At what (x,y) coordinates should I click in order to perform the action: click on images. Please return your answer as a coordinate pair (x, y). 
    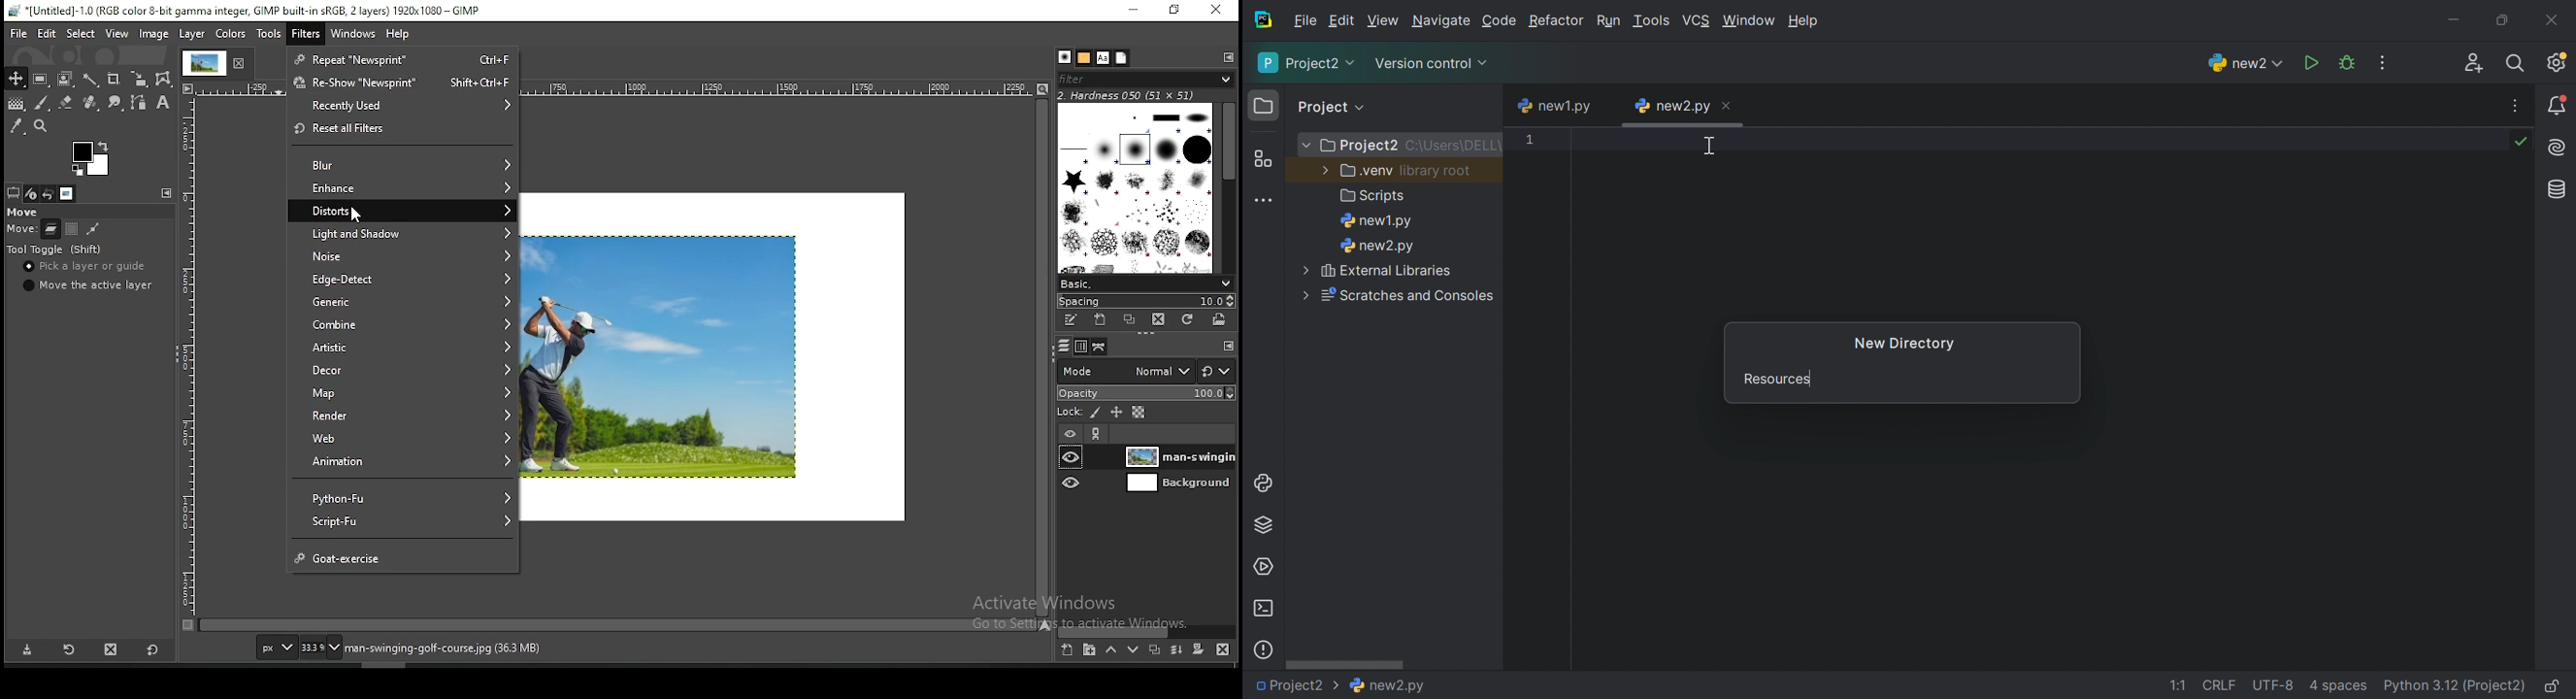
    Looking at the image, I should click on (64, 193).